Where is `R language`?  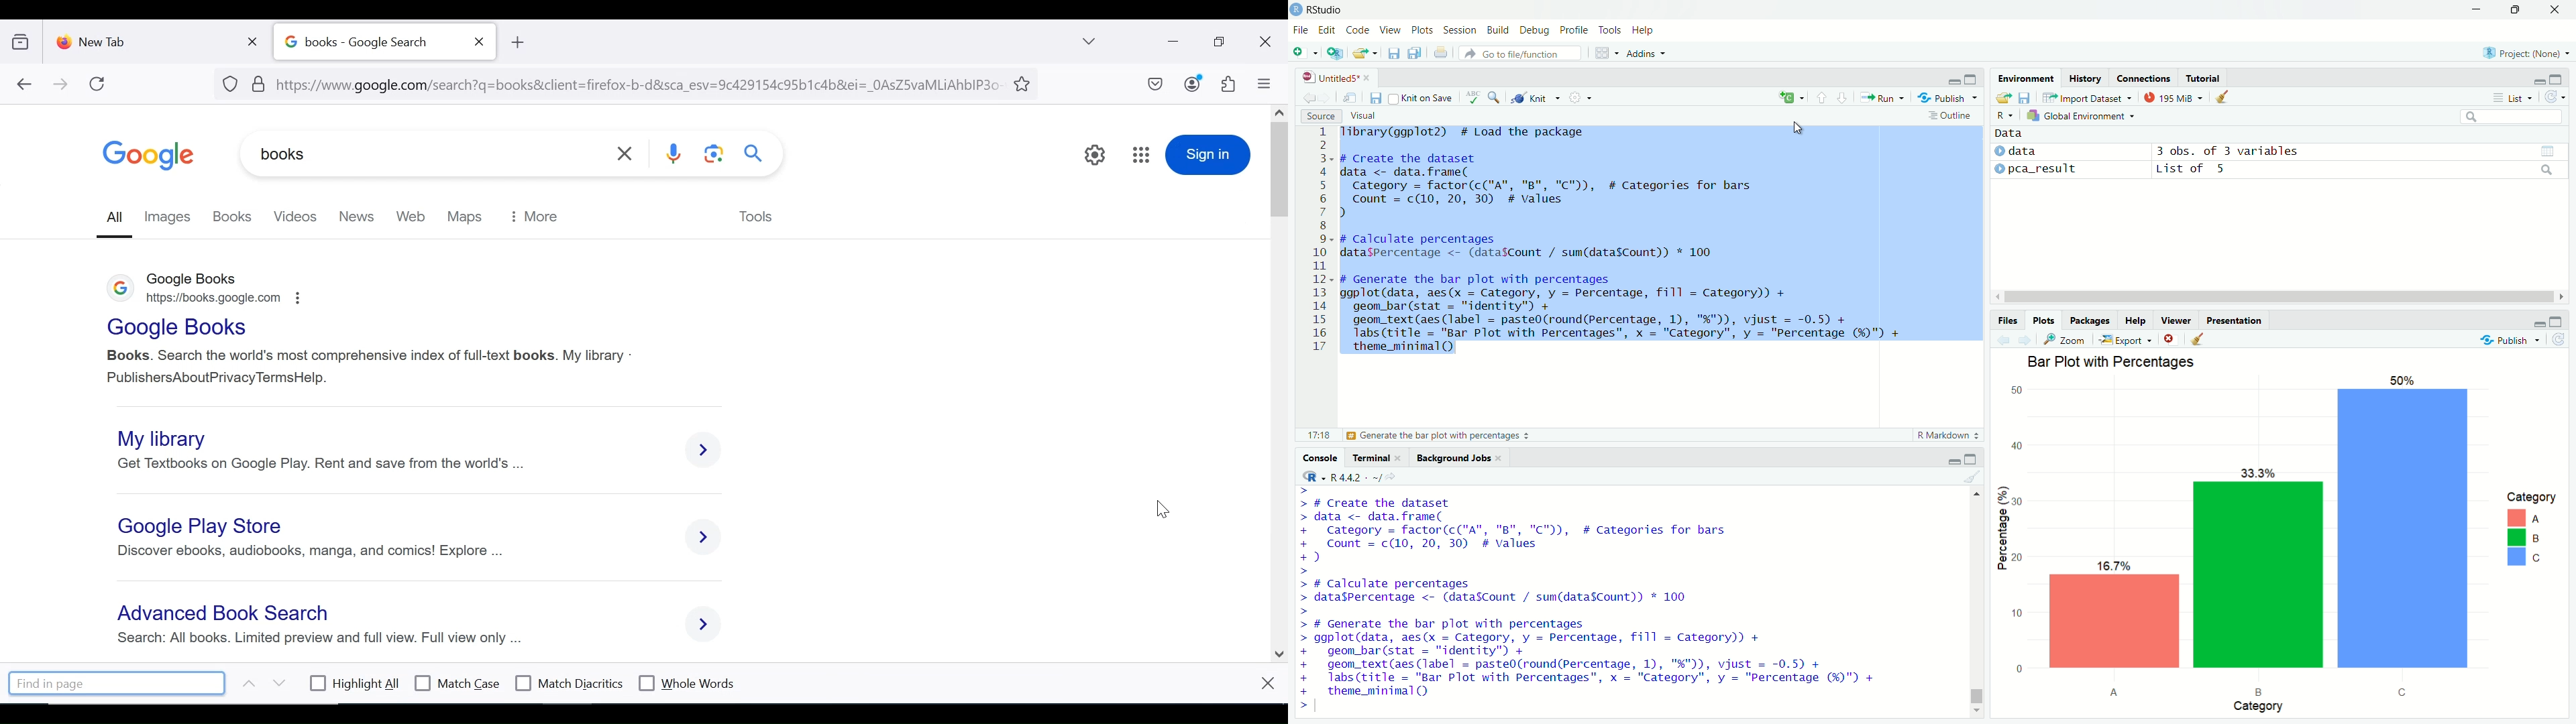
R language is located at coordinates (1312, 476).